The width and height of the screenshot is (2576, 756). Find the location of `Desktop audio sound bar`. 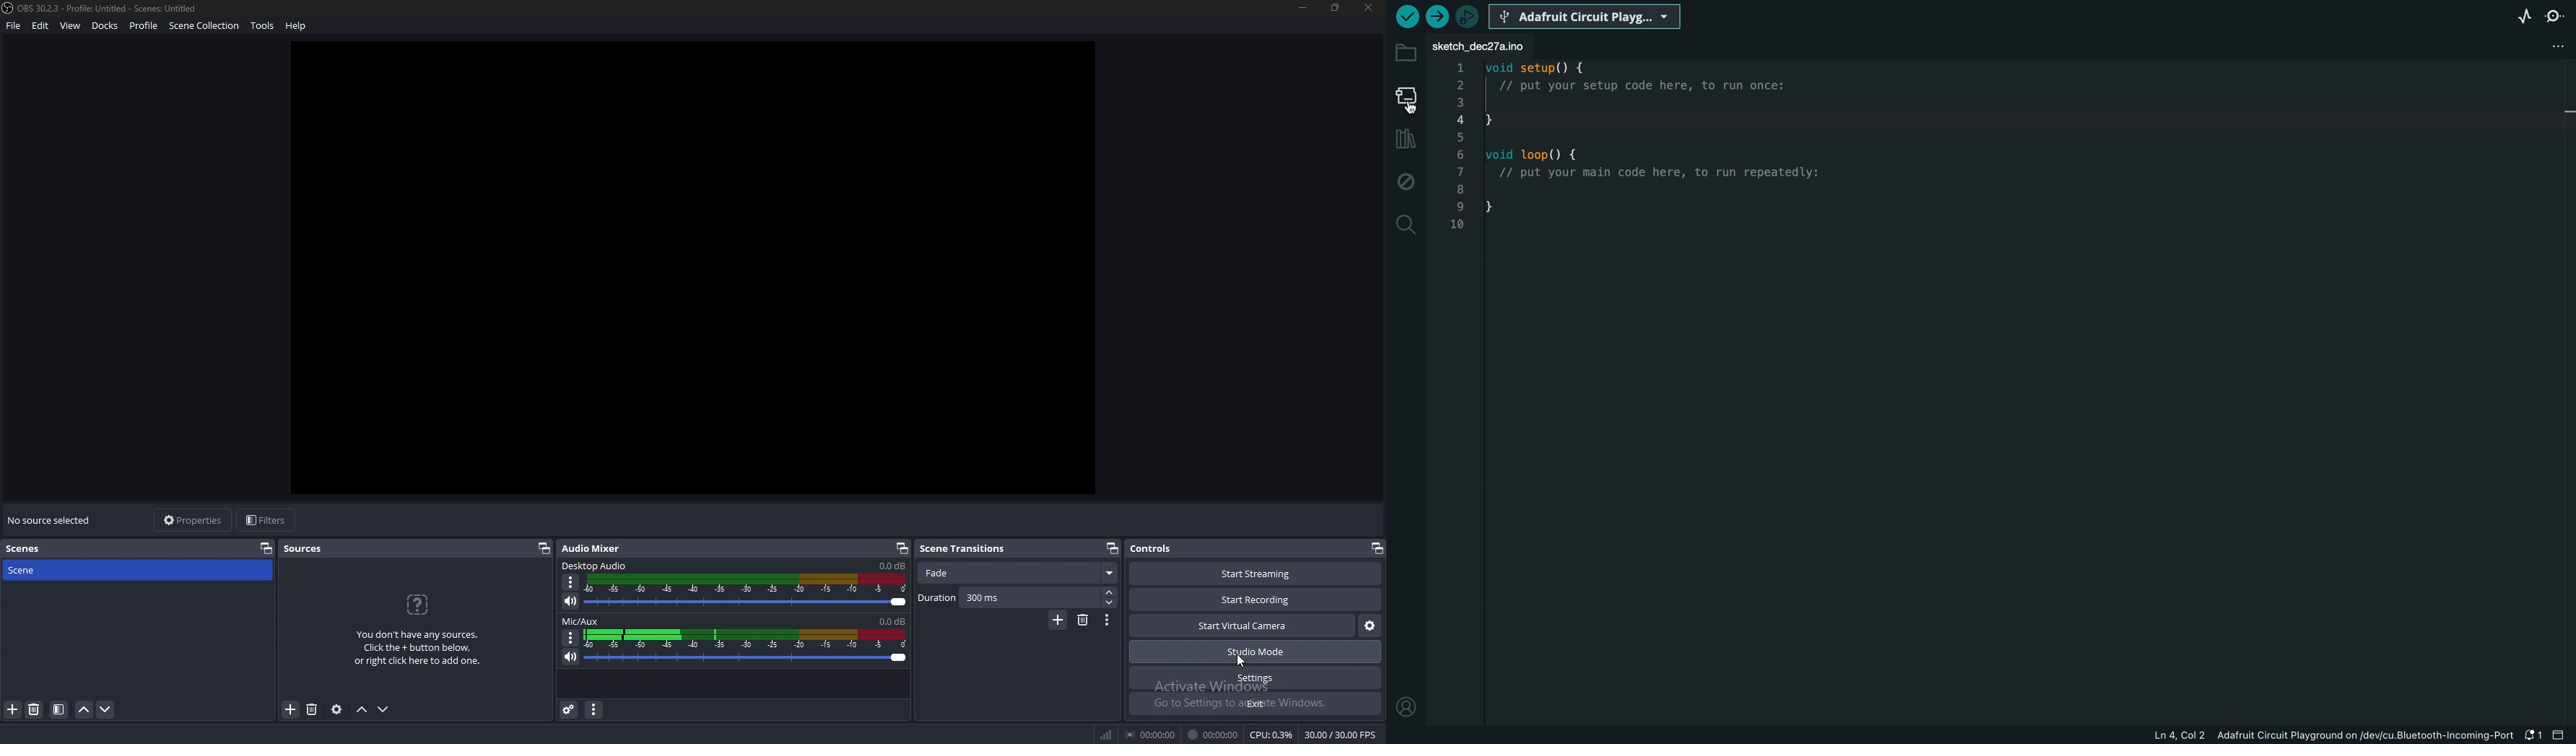

Desktop audio sound bar is located at coordinates (749, 592).